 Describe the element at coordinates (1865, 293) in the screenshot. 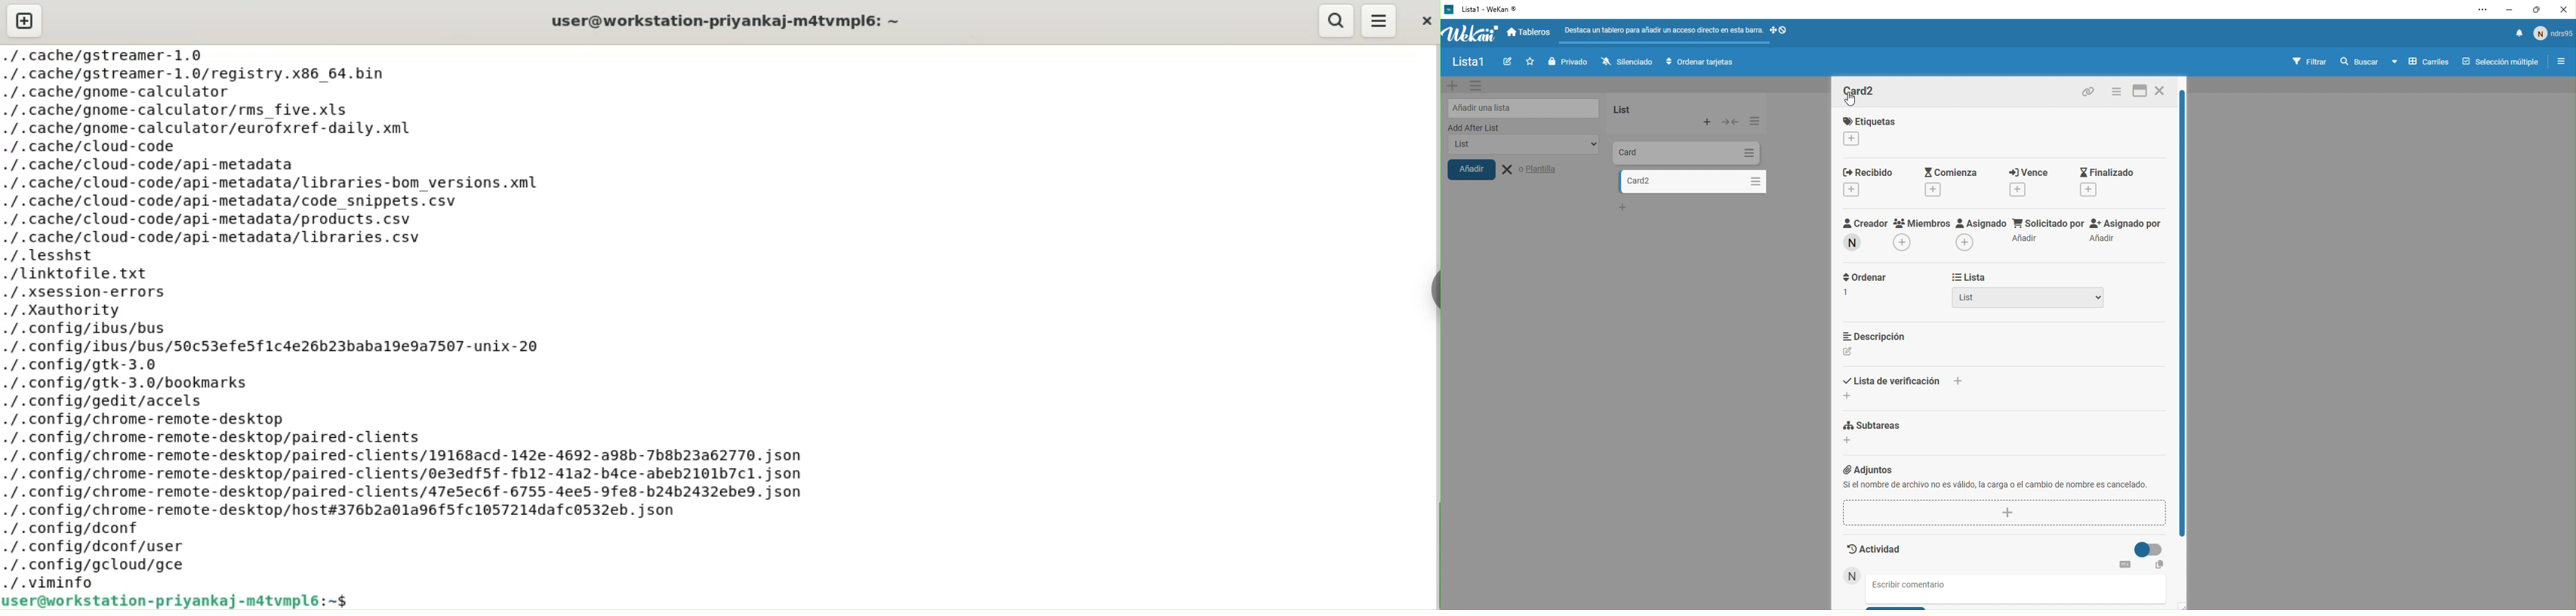

I see `ordernar` at that location.